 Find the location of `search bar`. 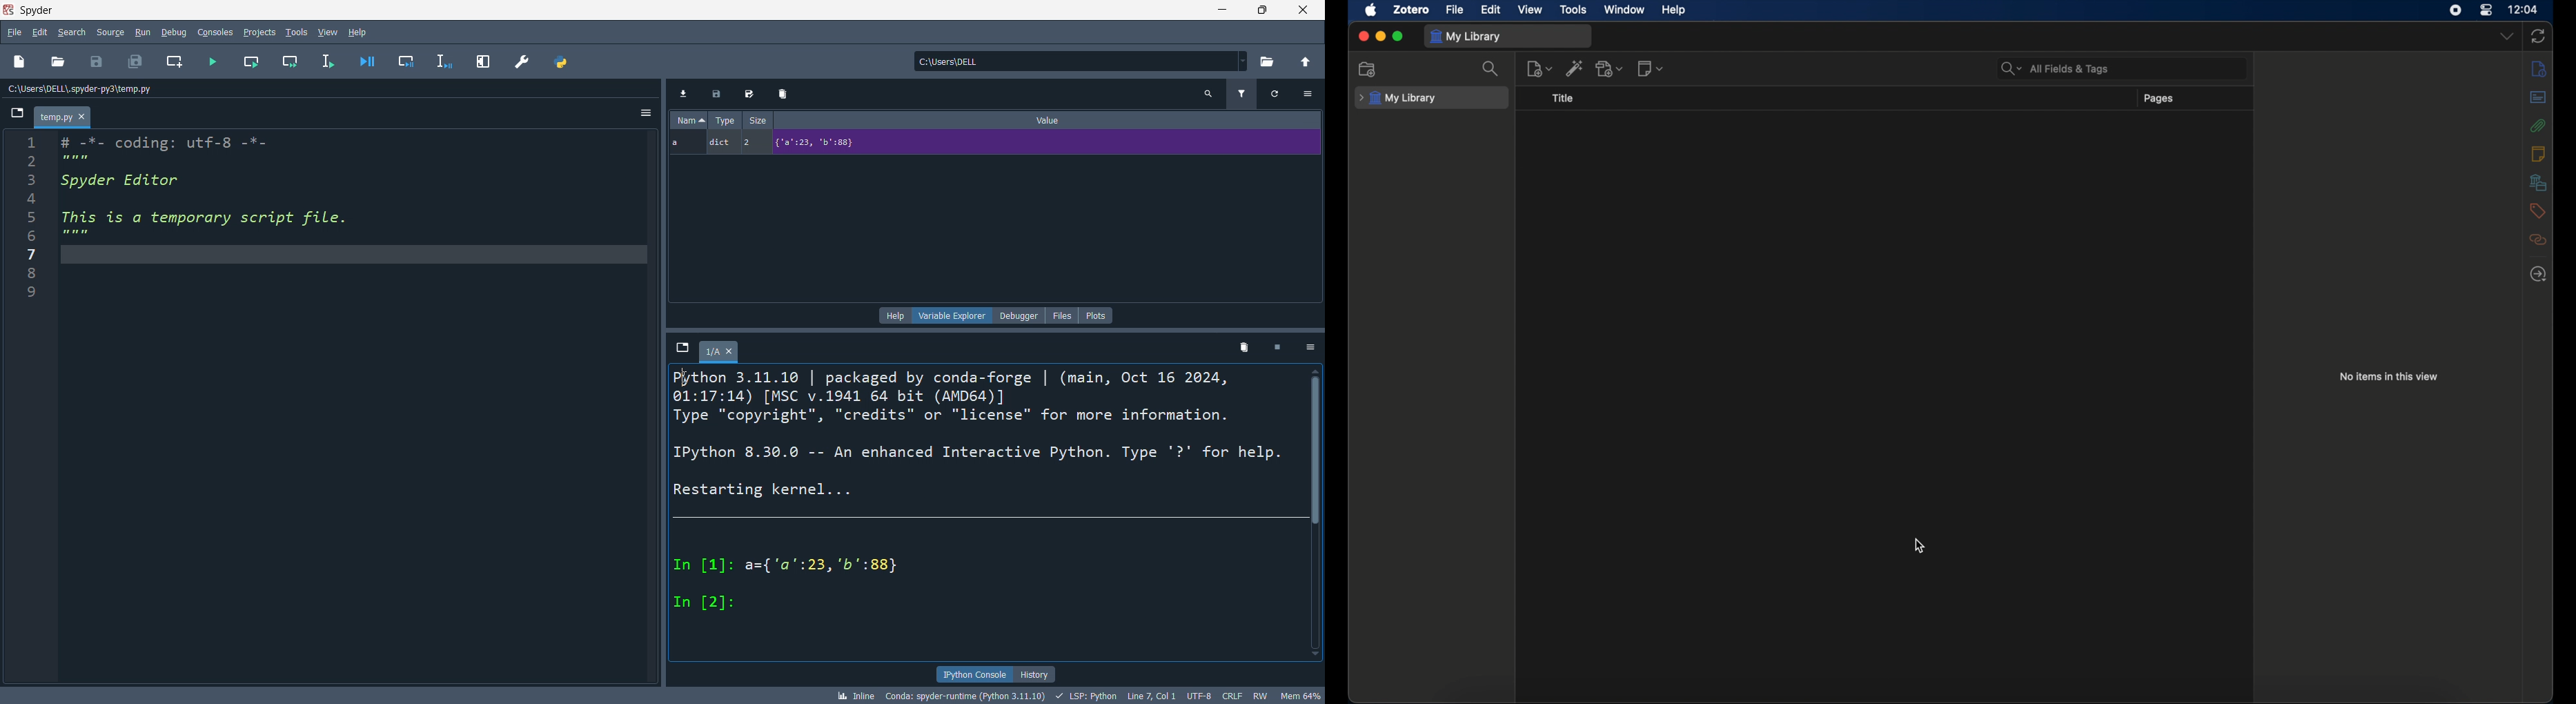

search bar is located at coordinates (2055, 68).